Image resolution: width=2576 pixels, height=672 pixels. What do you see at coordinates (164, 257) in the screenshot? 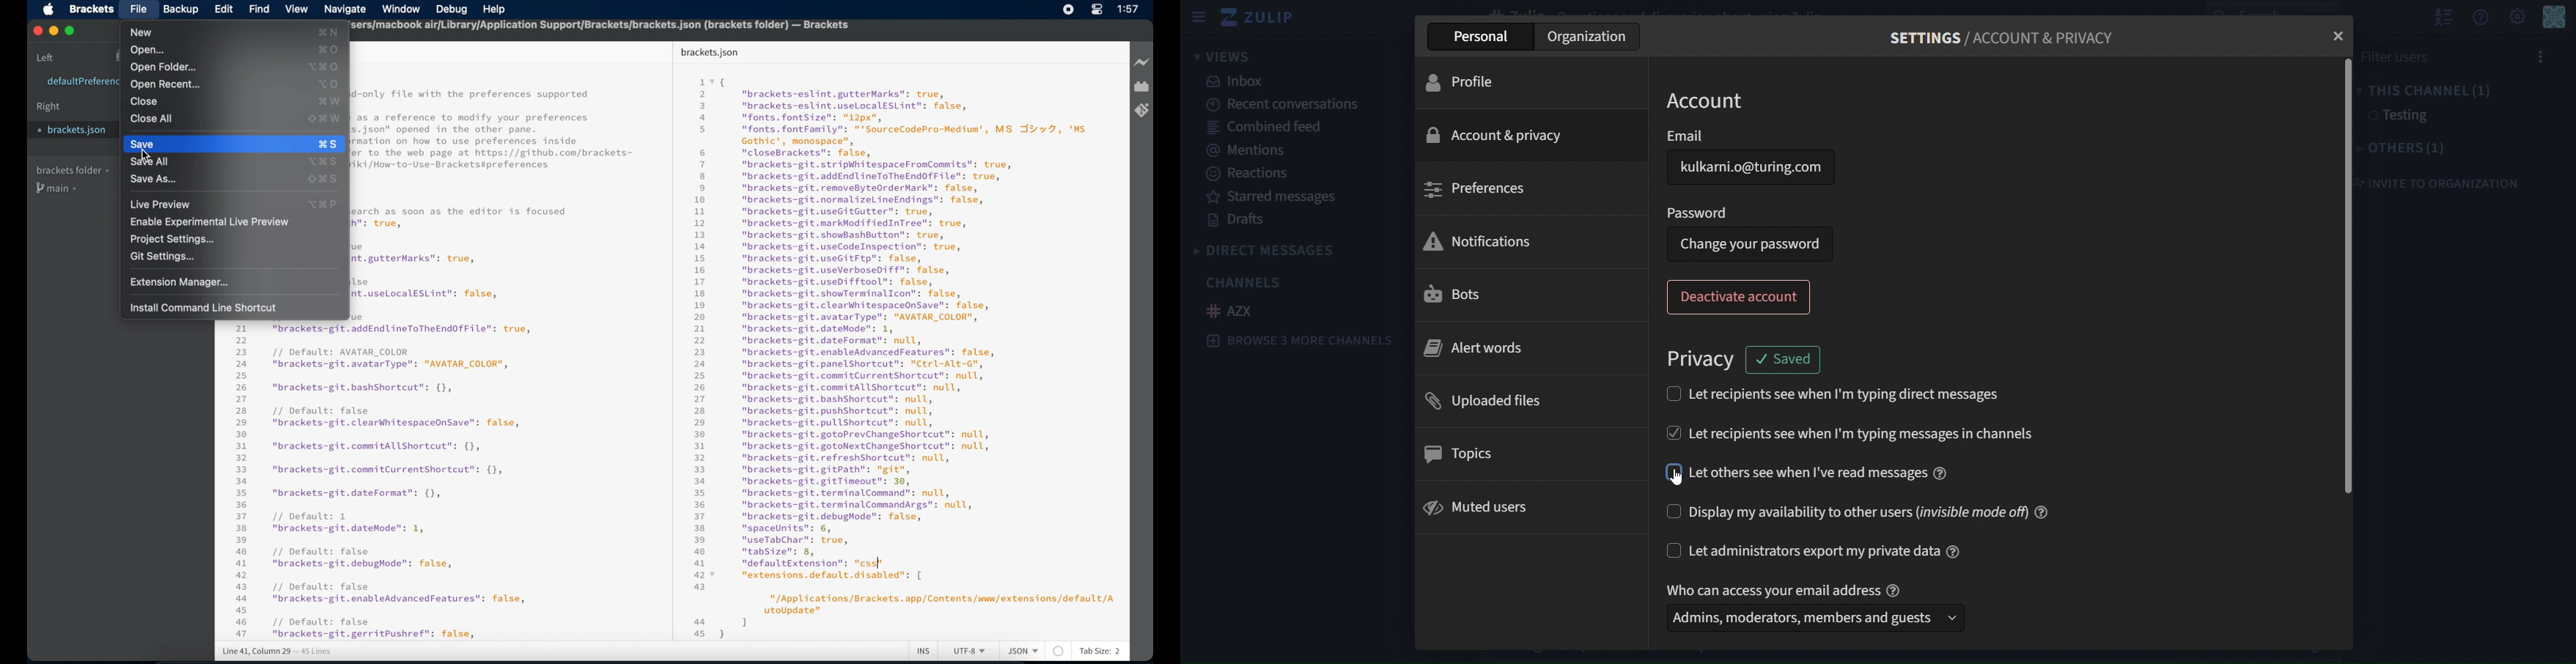
I see `git settings...` at bounding box center [164, 257].